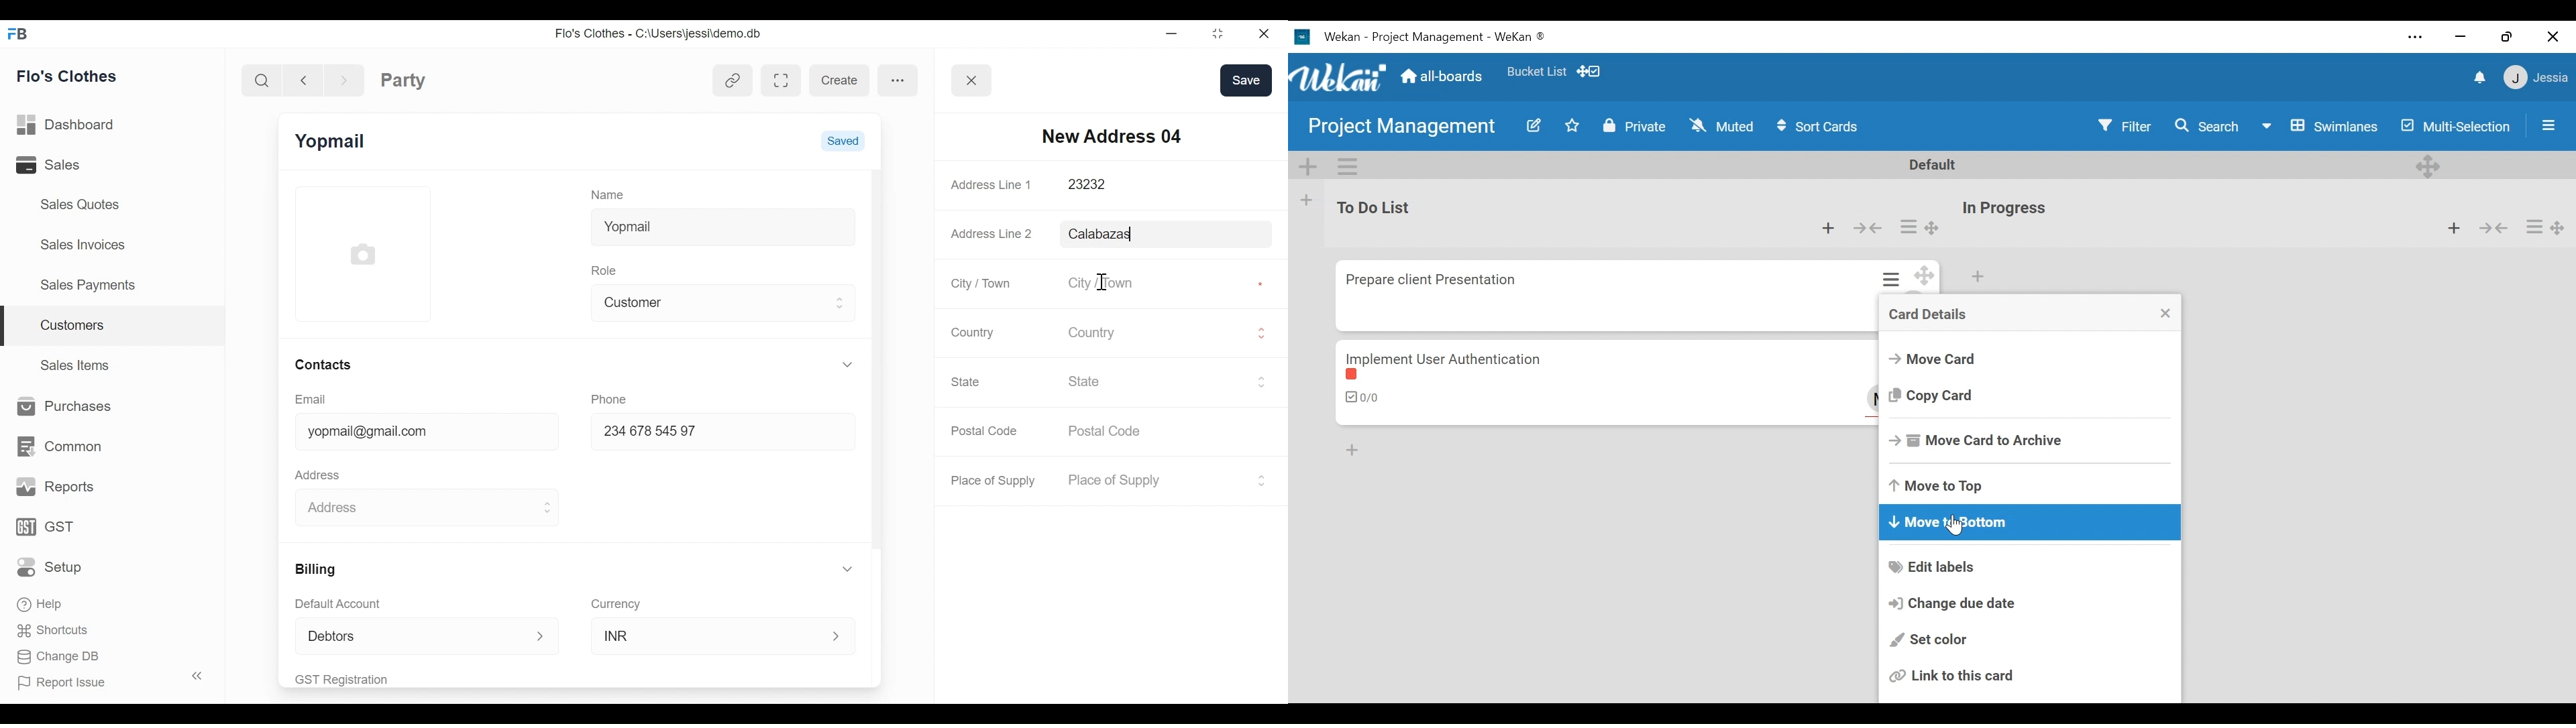 The image size is (2576, 728). What do you see at coordinates (1925, 276) in the screenshot?
I see `Desktop drag handle` at bounding box center [1925, 276].